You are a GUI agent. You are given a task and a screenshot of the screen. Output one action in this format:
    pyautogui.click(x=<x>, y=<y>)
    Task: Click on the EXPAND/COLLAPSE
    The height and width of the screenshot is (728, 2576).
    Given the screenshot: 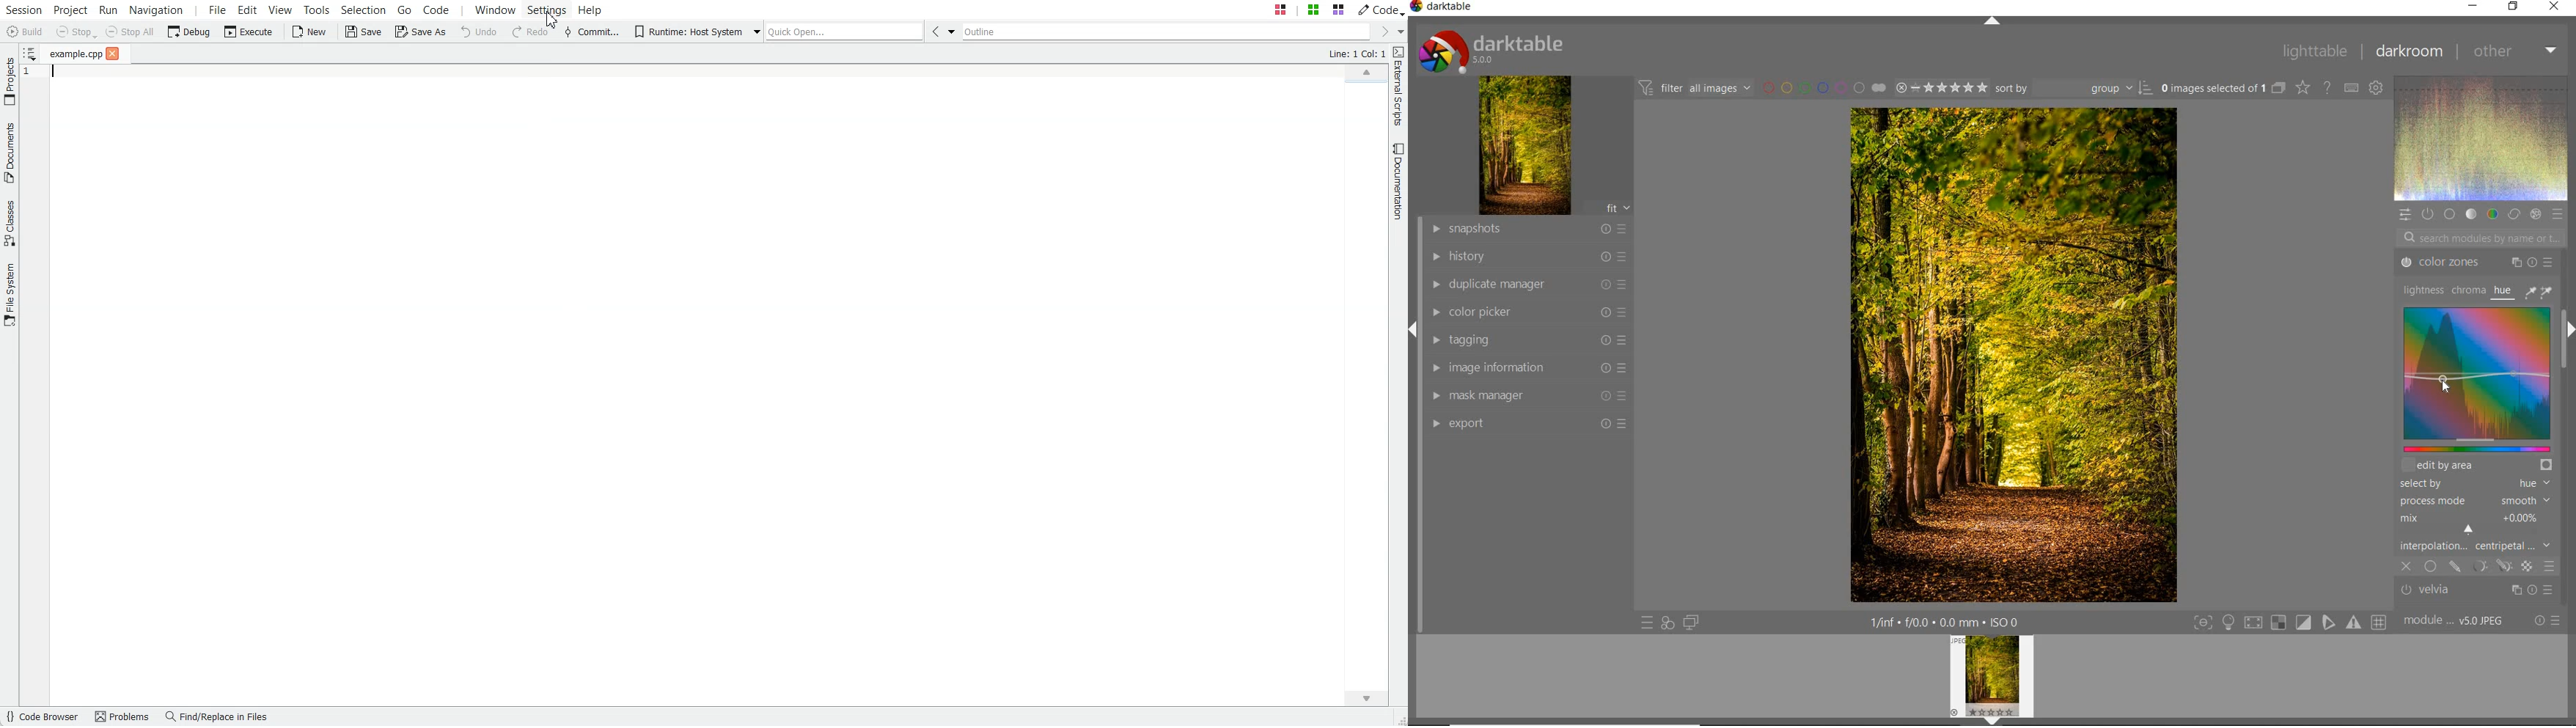 What is the action you would take?
    pyautogui.click(x=2569, y=331)
    